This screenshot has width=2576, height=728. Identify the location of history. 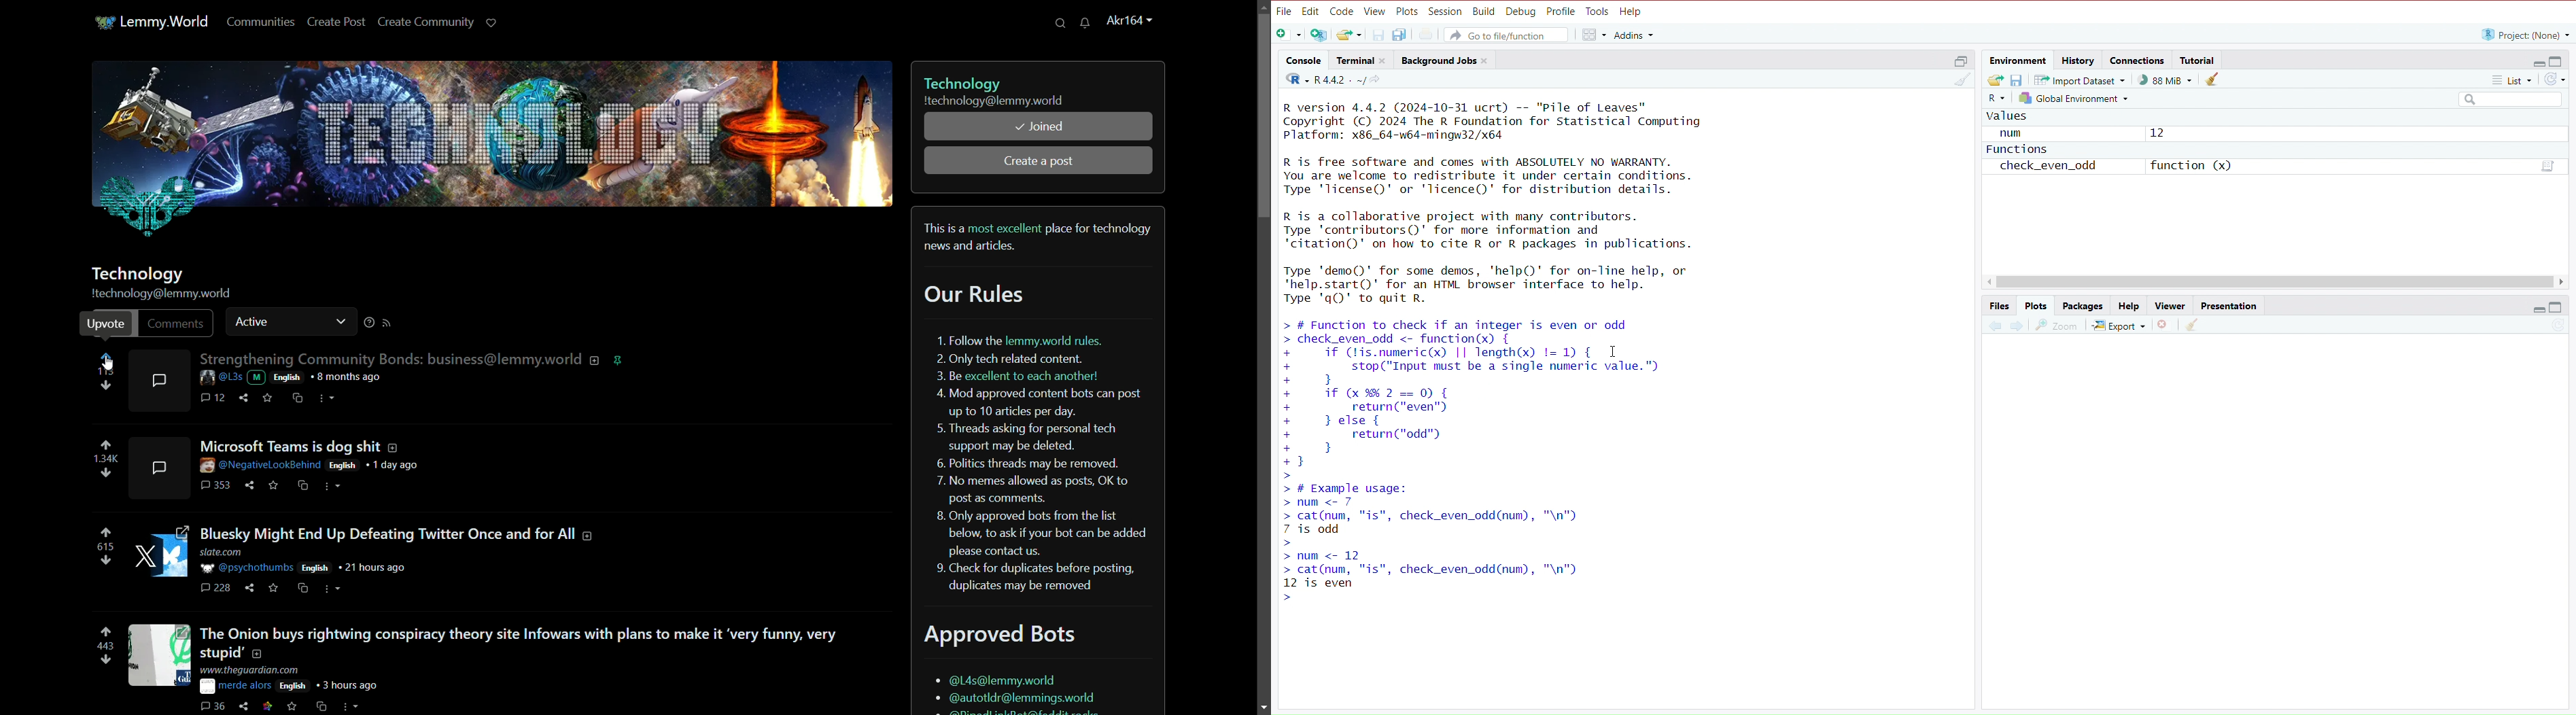
(2080, 59).